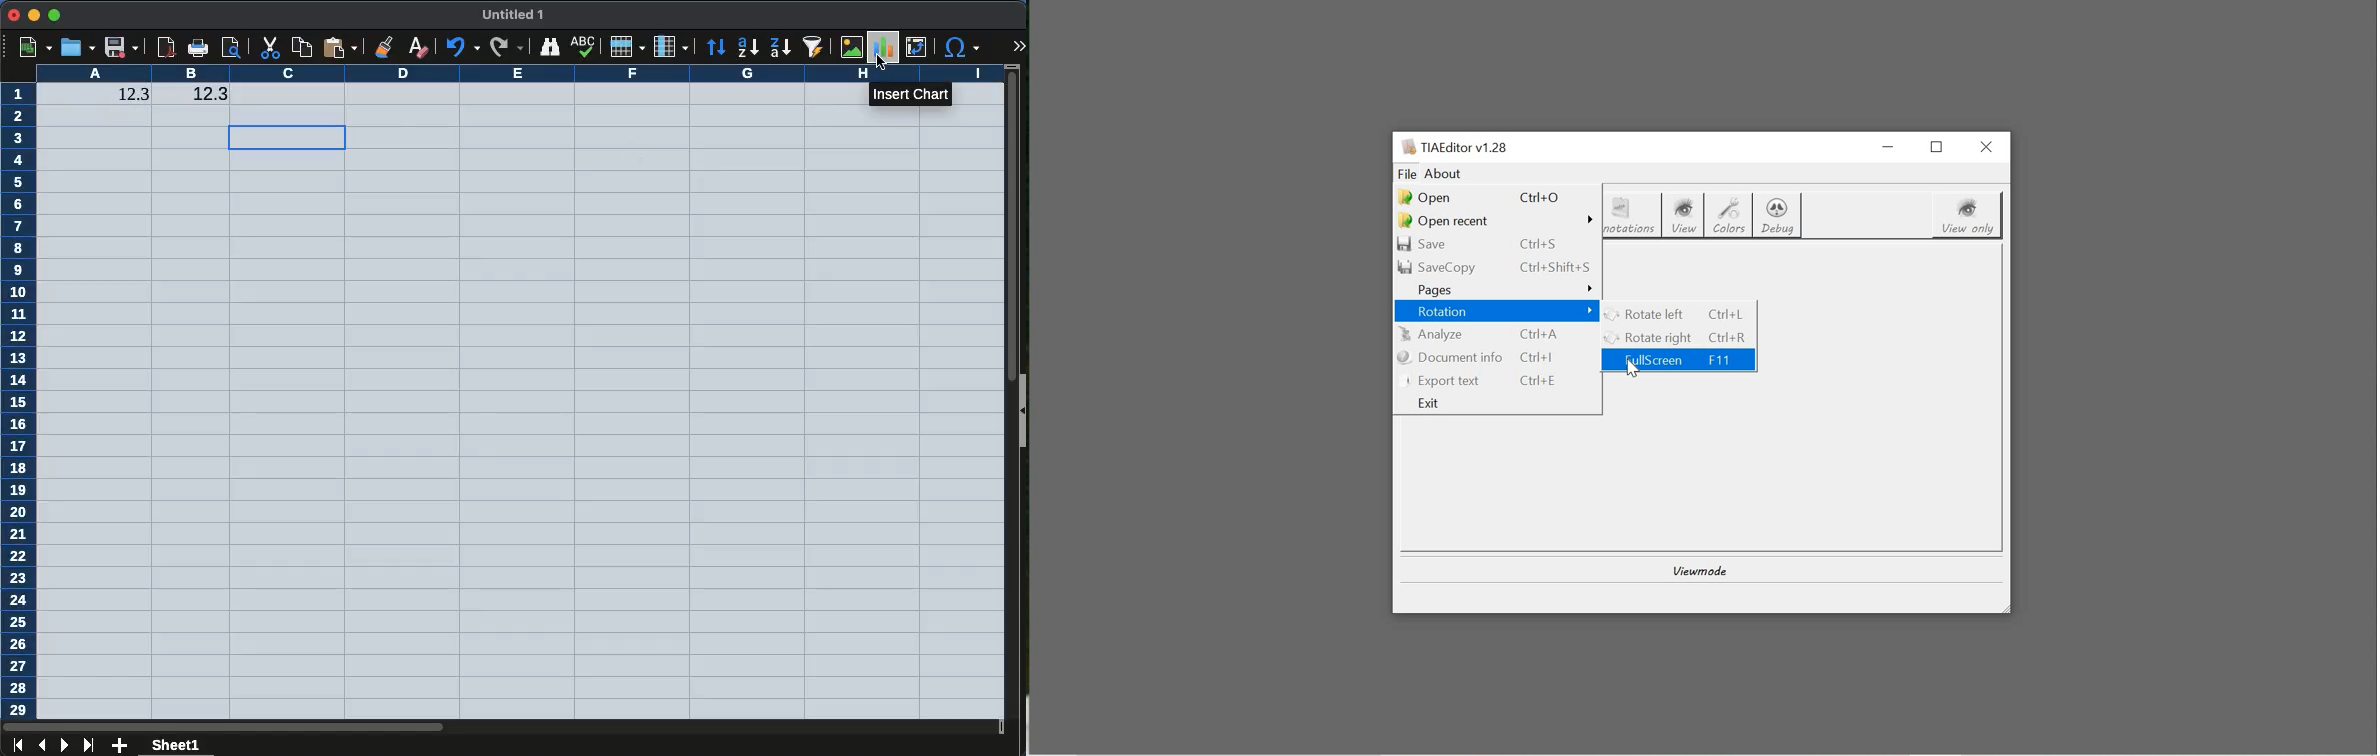  Describe the element at coordinates (35, 47) in the screenshot. I see `new` at that location.